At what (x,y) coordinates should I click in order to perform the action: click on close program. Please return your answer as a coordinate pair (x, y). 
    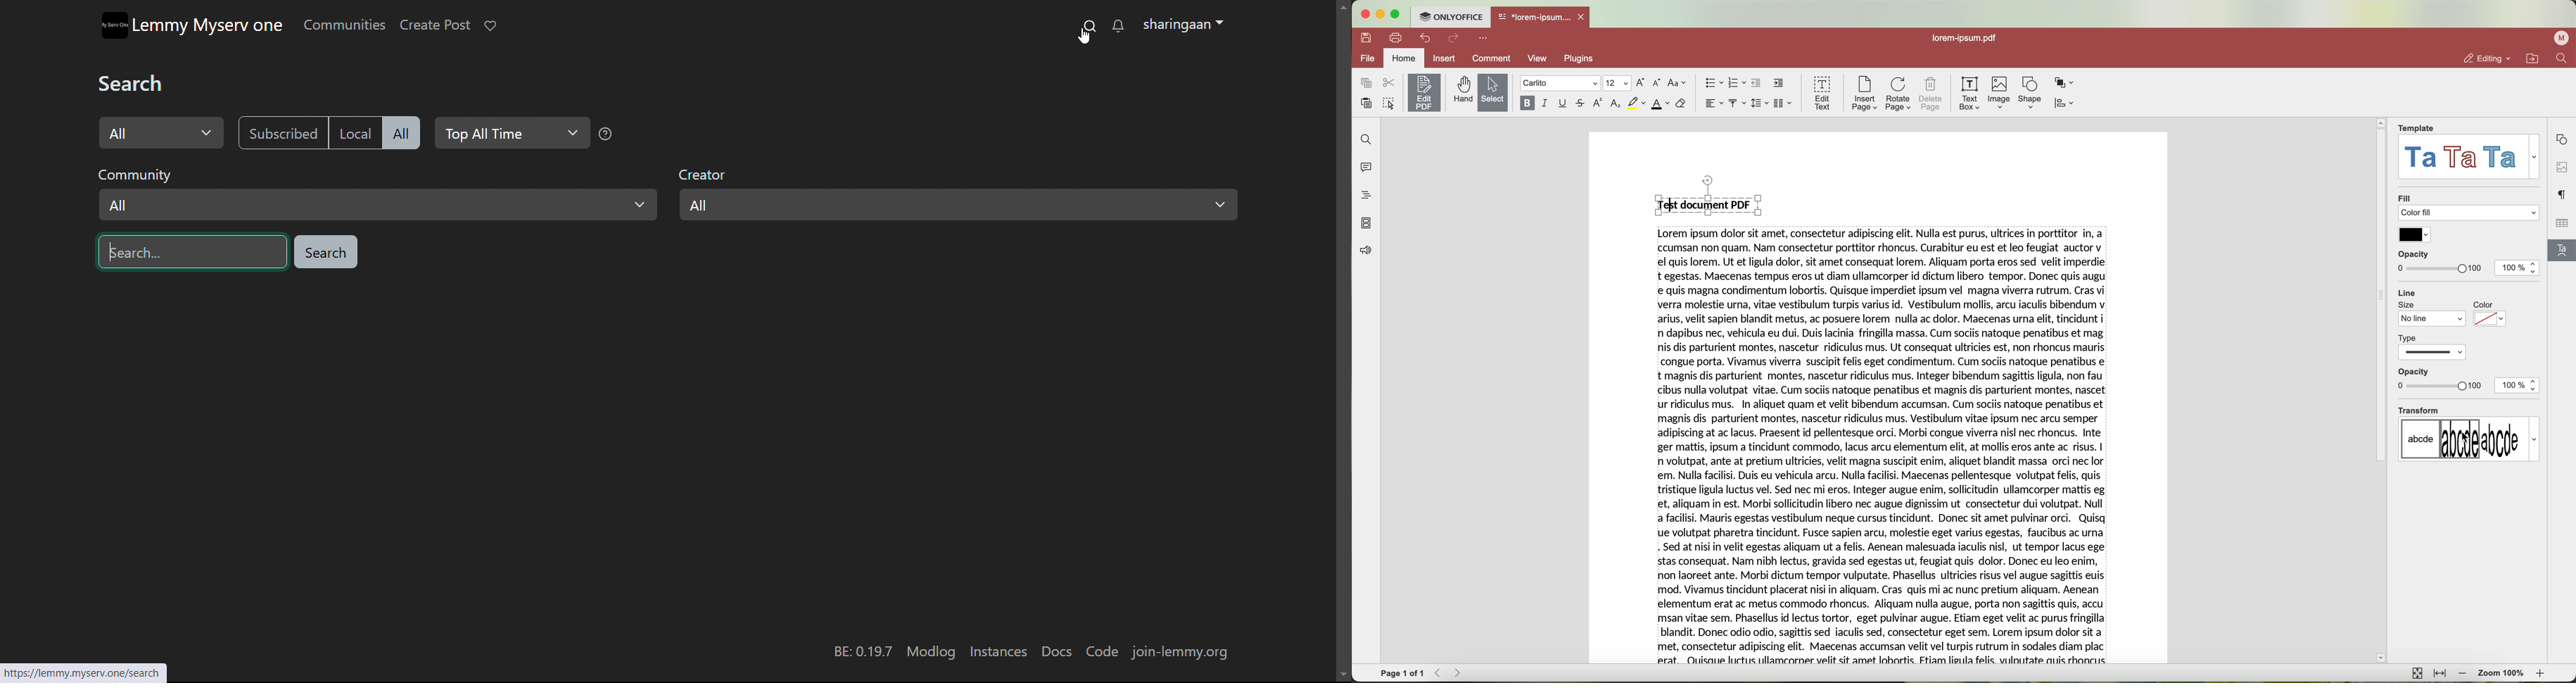
    Looking at the image, I should click on (1367, 13).